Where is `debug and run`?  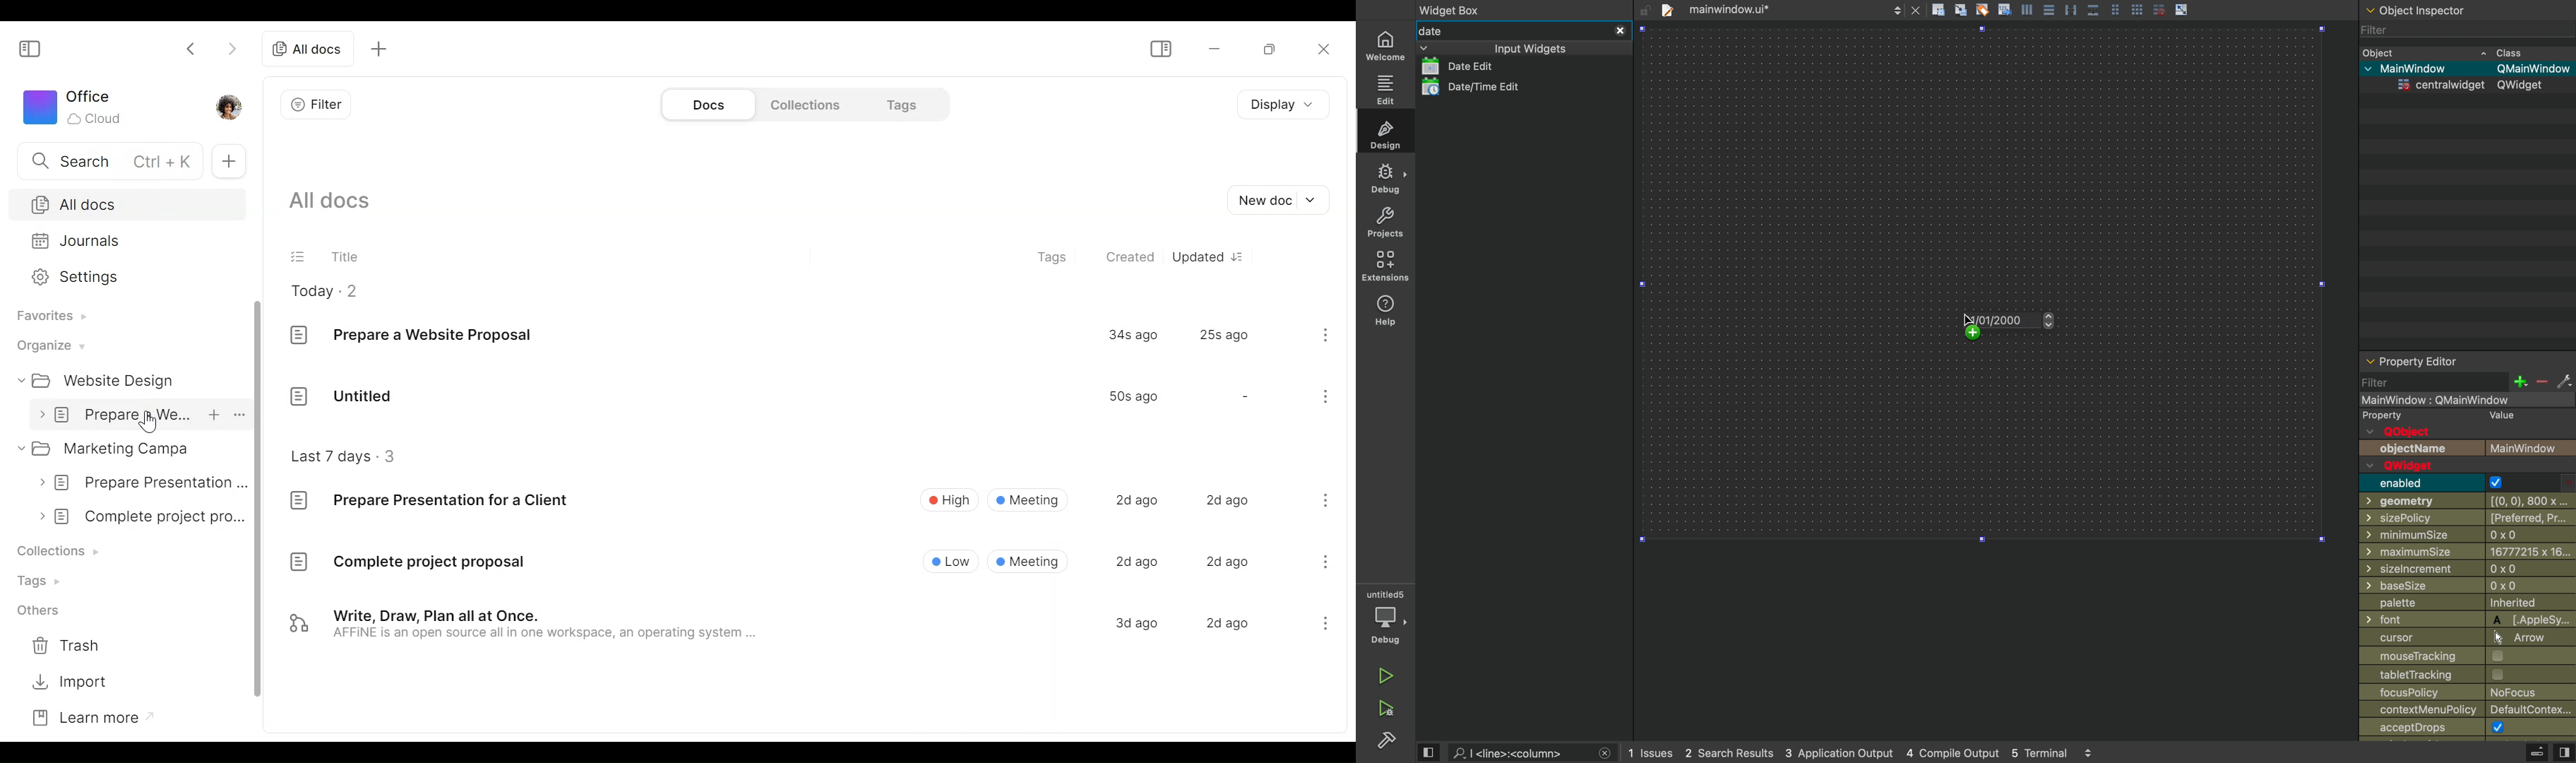 debug and run is located at coordinates (1388, 708).